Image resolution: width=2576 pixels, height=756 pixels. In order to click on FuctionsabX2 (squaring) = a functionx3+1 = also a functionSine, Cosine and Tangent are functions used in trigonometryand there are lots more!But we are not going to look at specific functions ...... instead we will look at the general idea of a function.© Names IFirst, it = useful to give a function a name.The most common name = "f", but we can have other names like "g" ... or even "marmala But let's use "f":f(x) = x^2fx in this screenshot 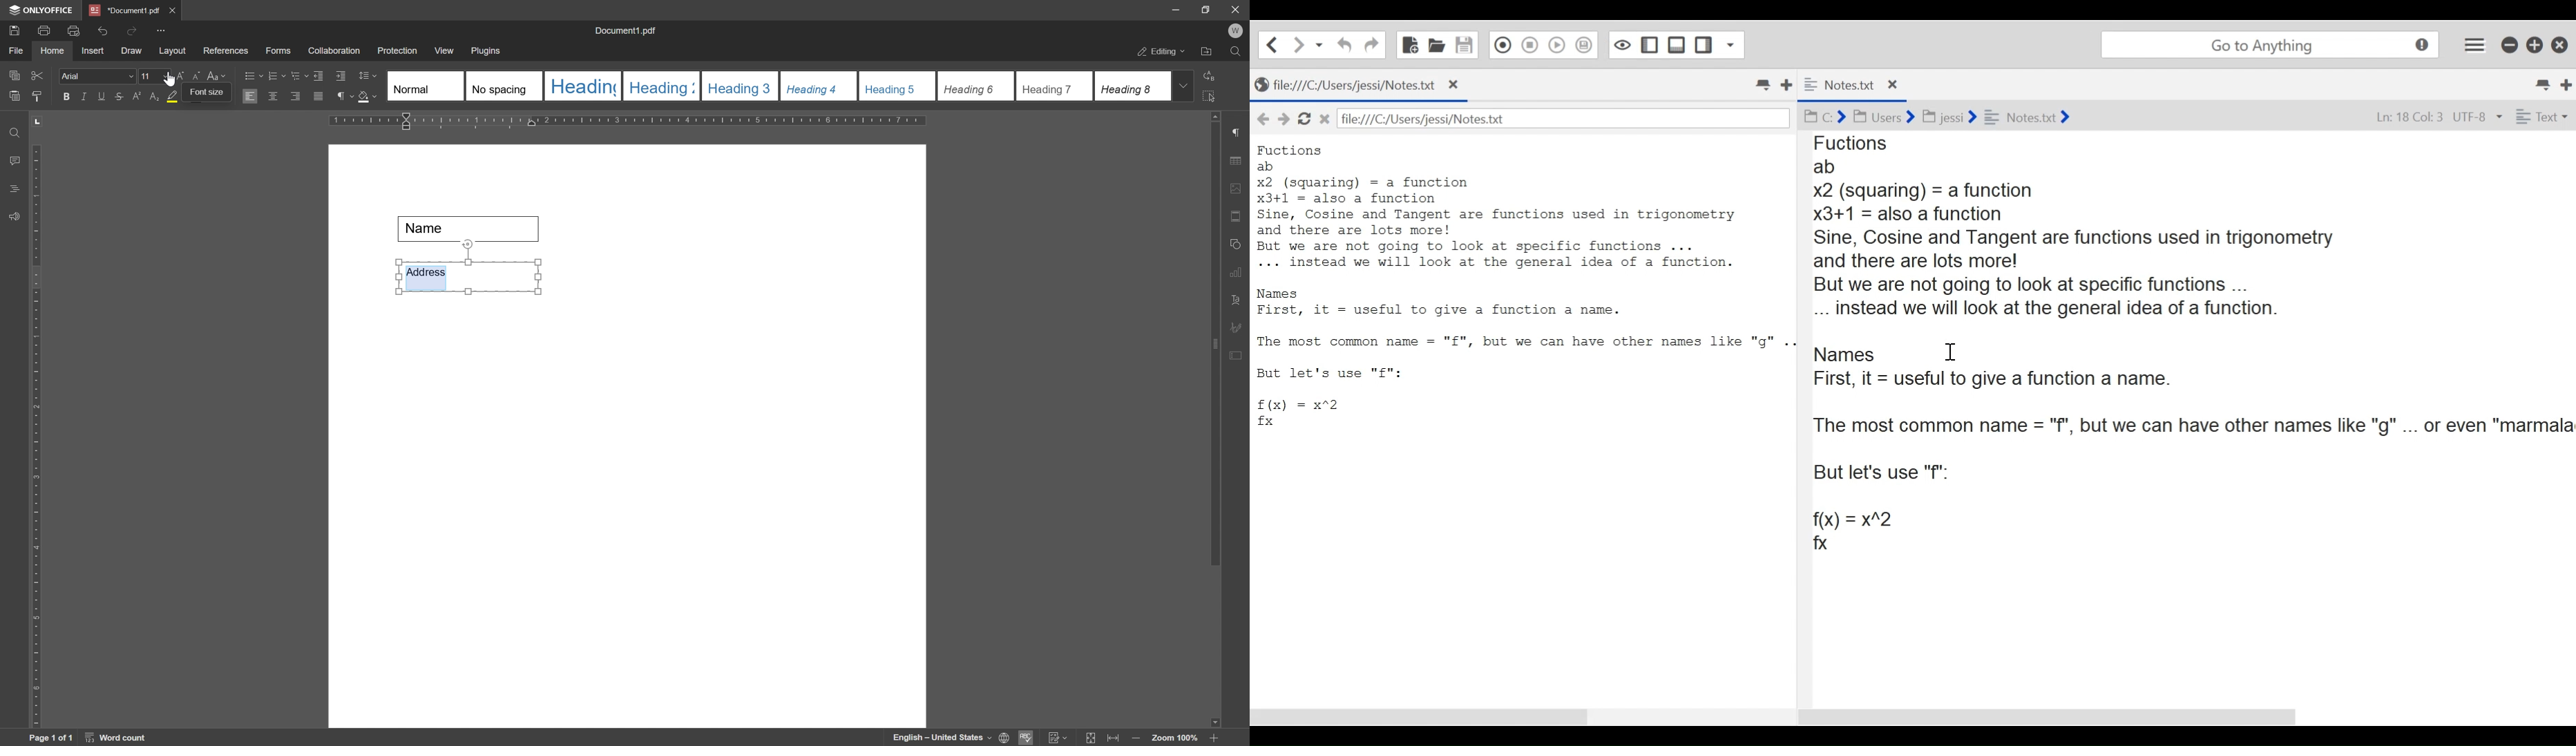, I will do `click(2194, 345)`.